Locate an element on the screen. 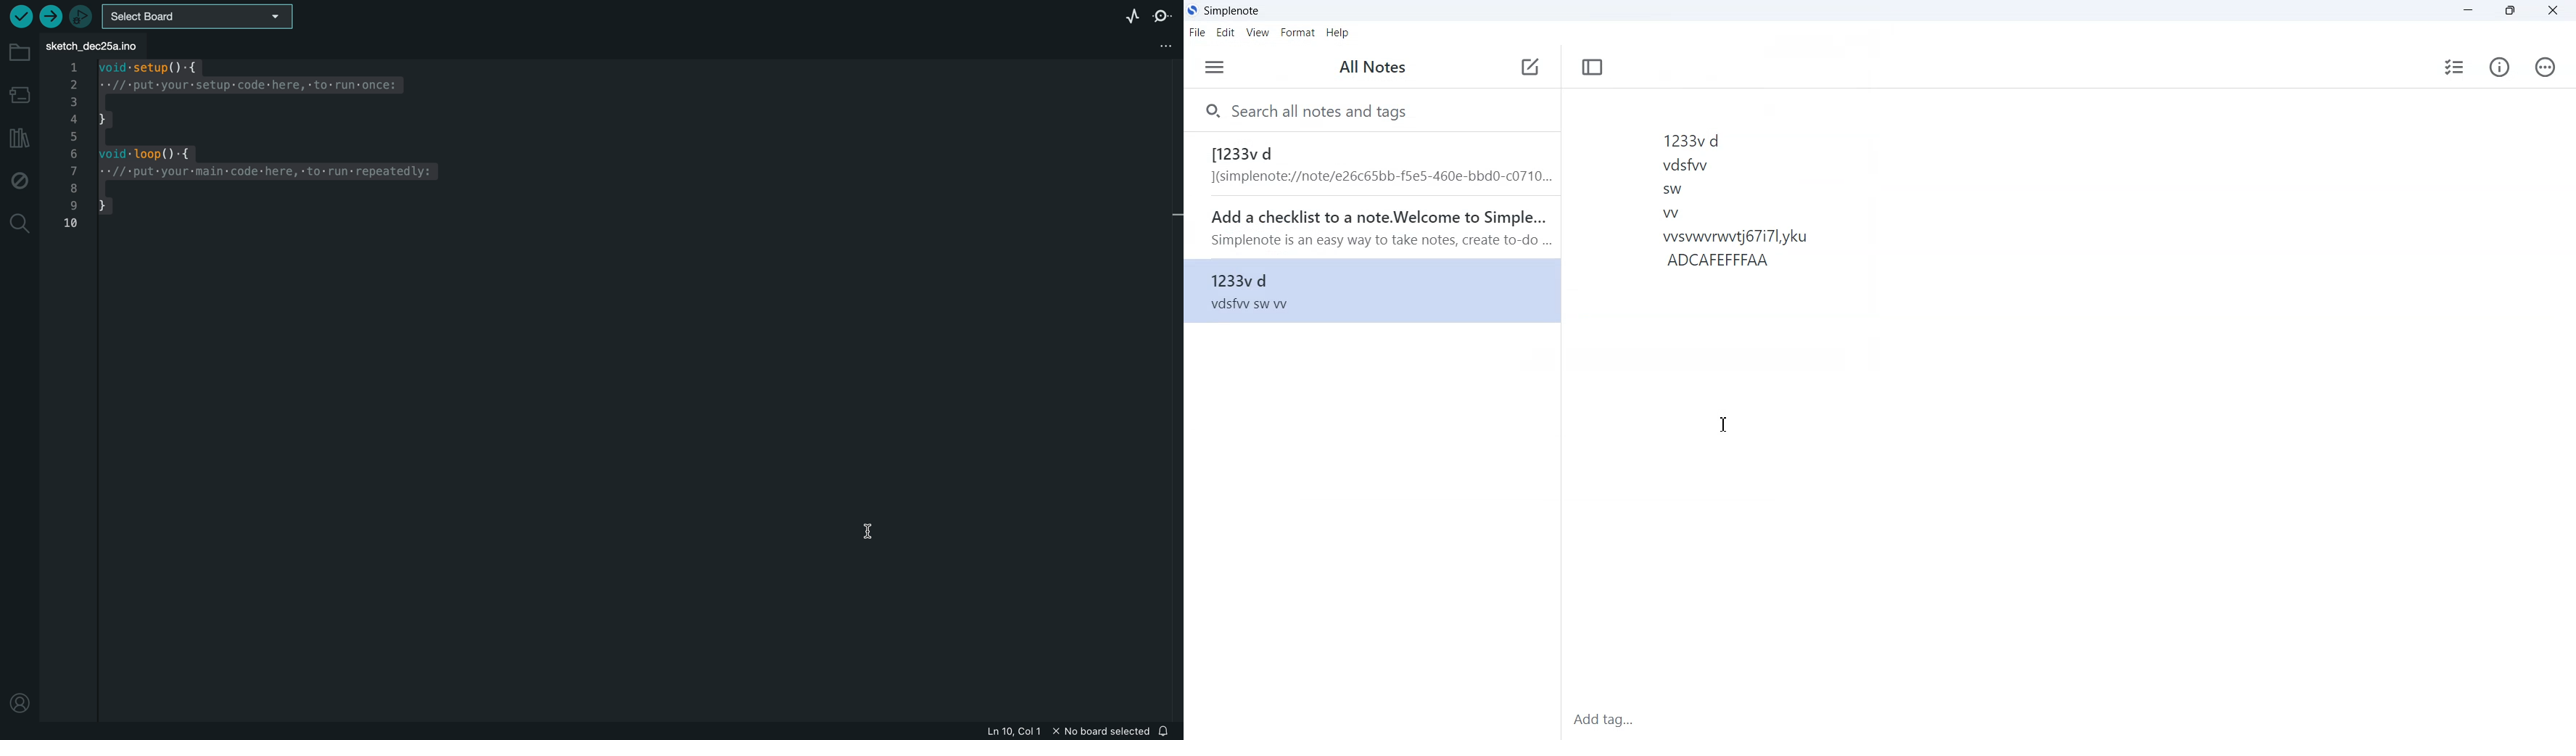 Image resolution: width=2576 pixels, height=756 pixels. notification  is located at coordinates (1168, 730).